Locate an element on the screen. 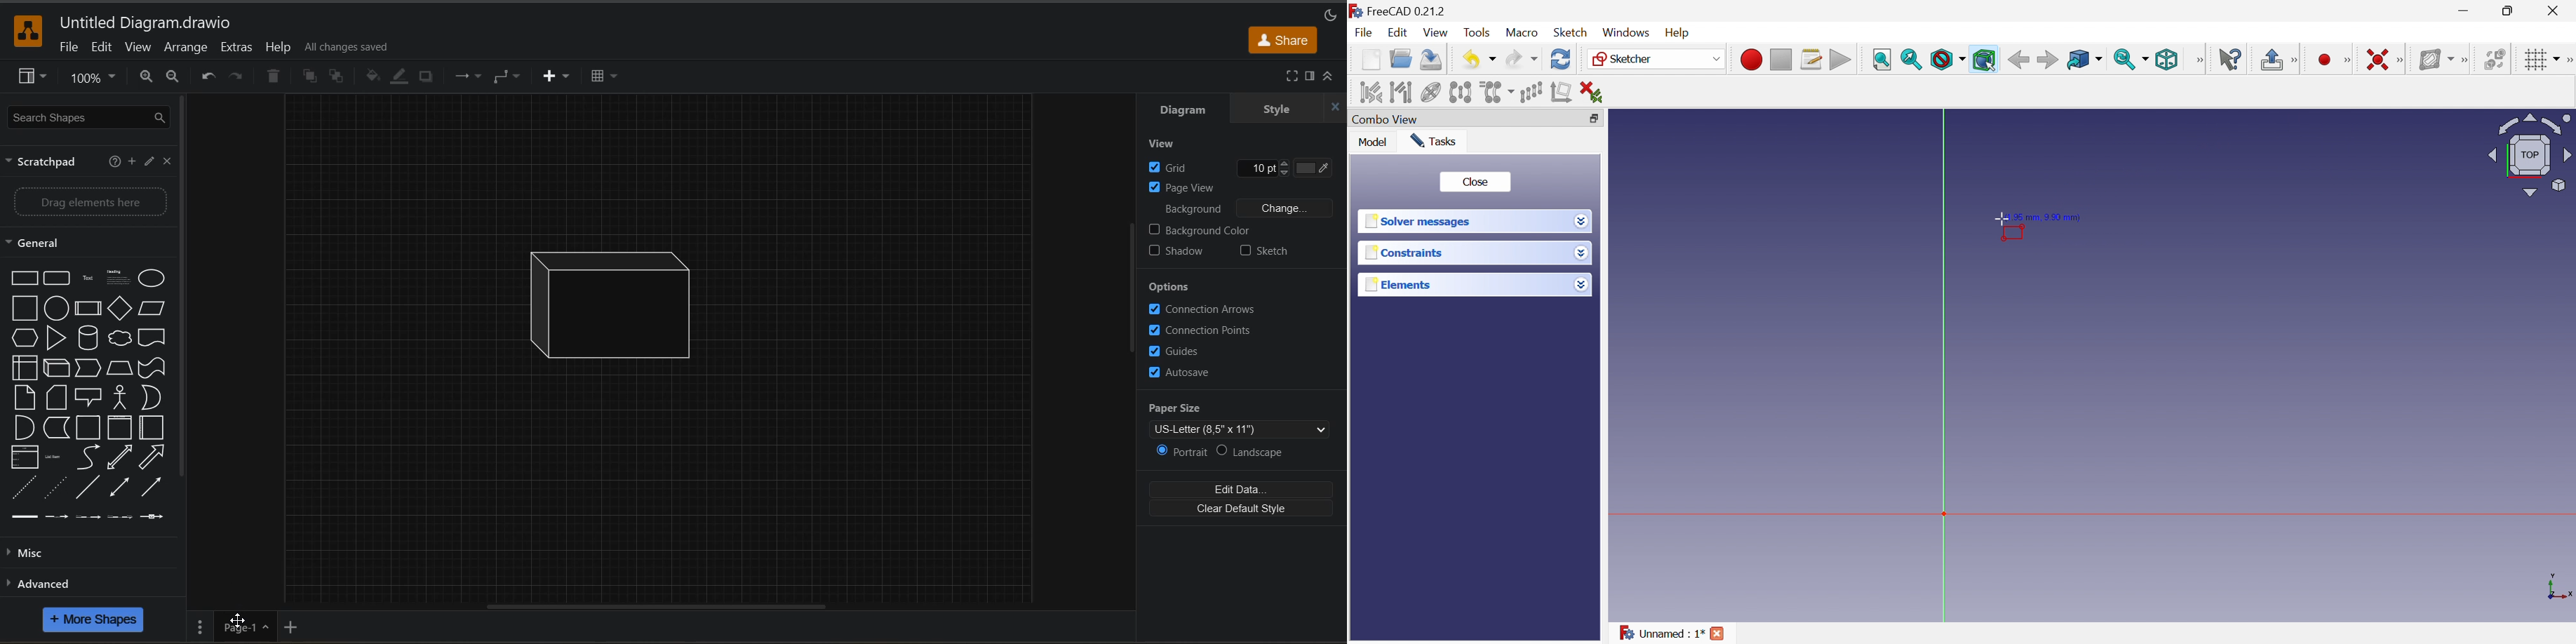  close is located at coordinates (1337, 107).